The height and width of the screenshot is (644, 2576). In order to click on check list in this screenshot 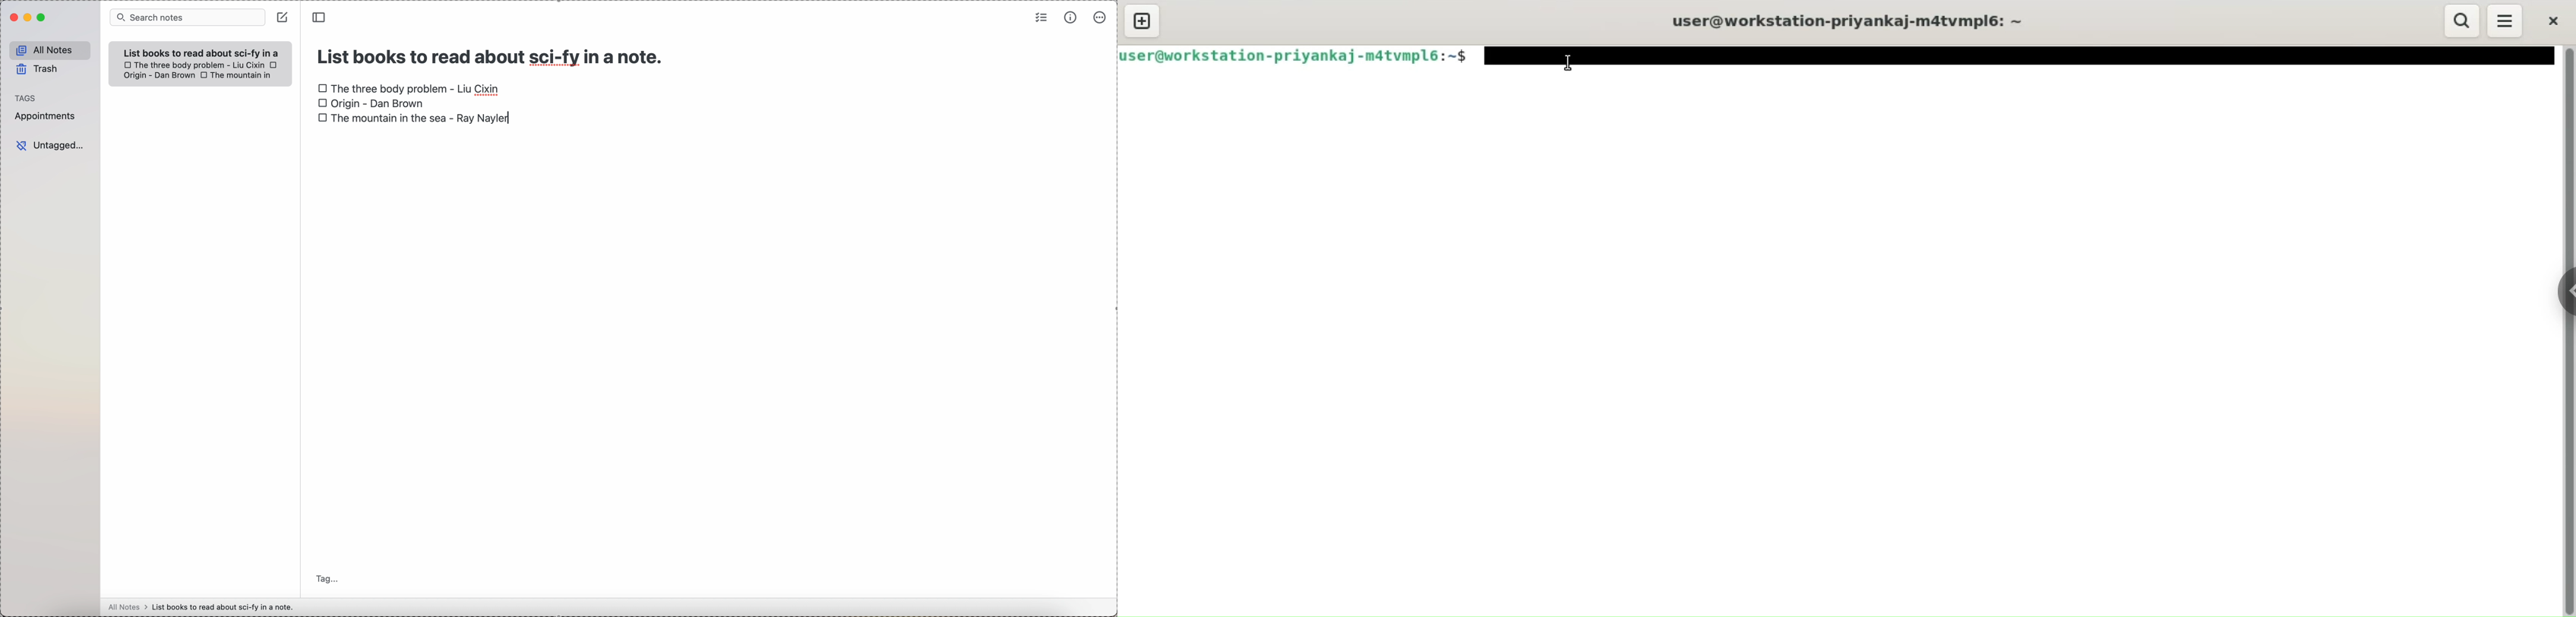, I will do `click(1041, 17)`.